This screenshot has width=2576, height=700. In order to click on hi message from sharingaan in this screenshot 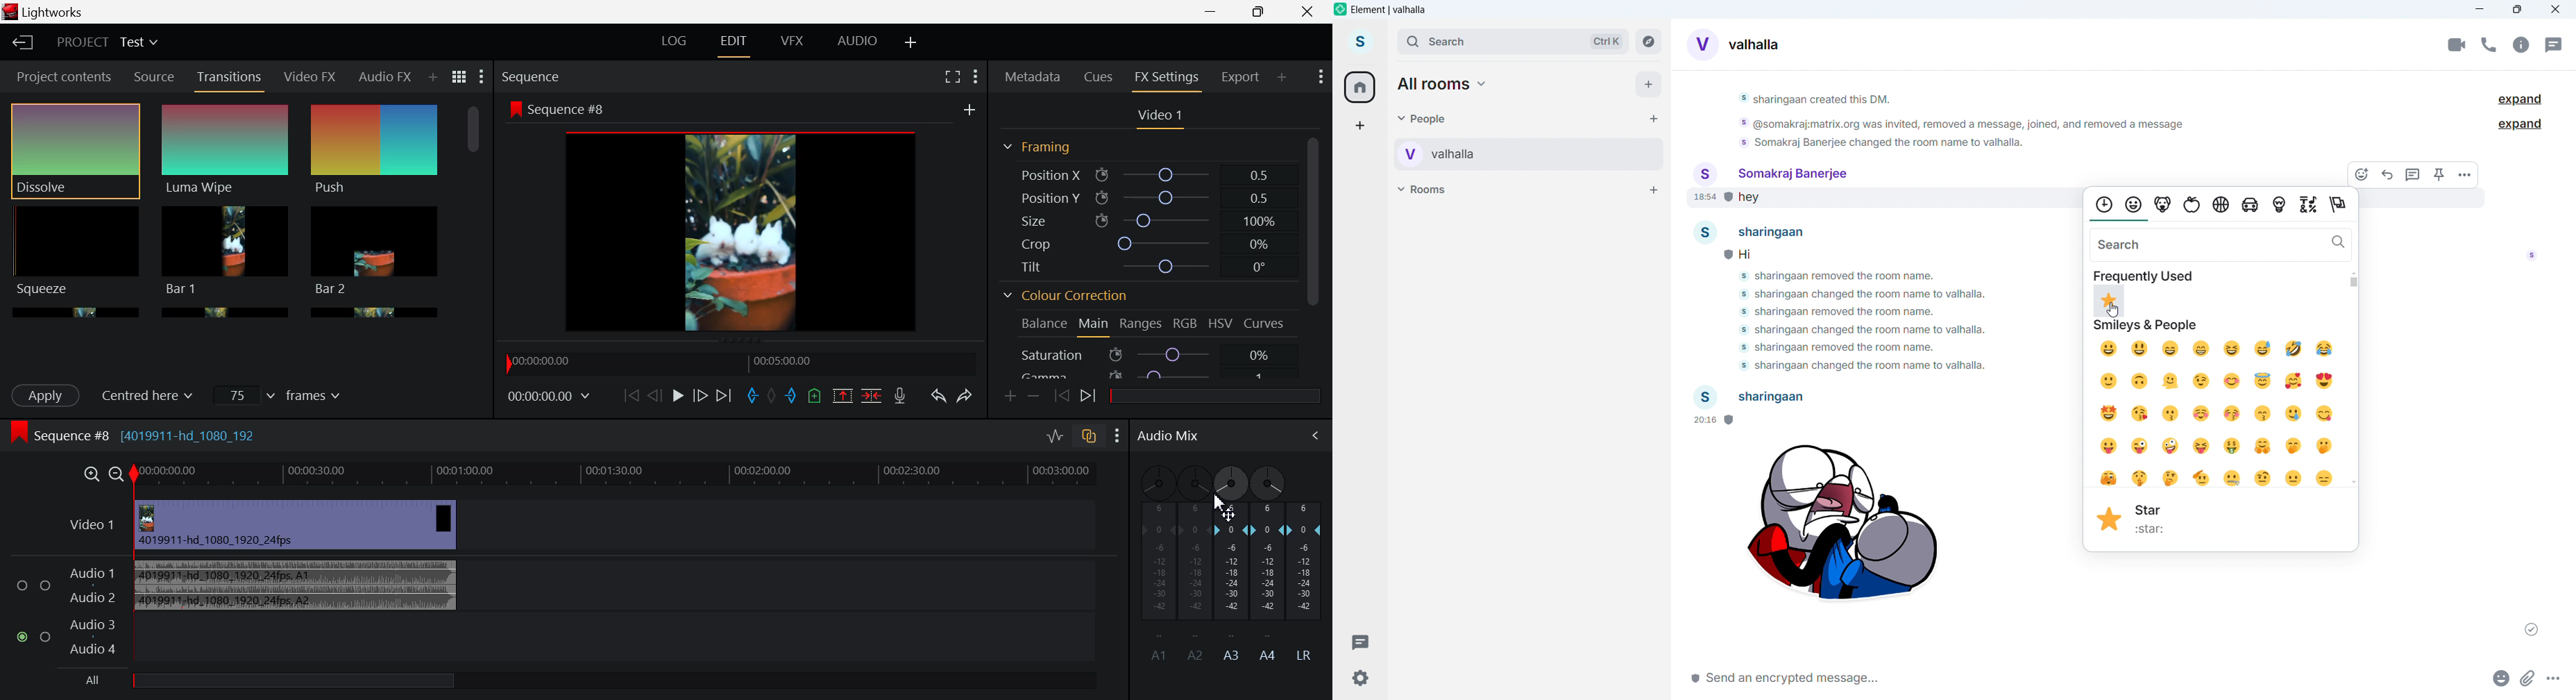, I will do `click(1761, 253)`.